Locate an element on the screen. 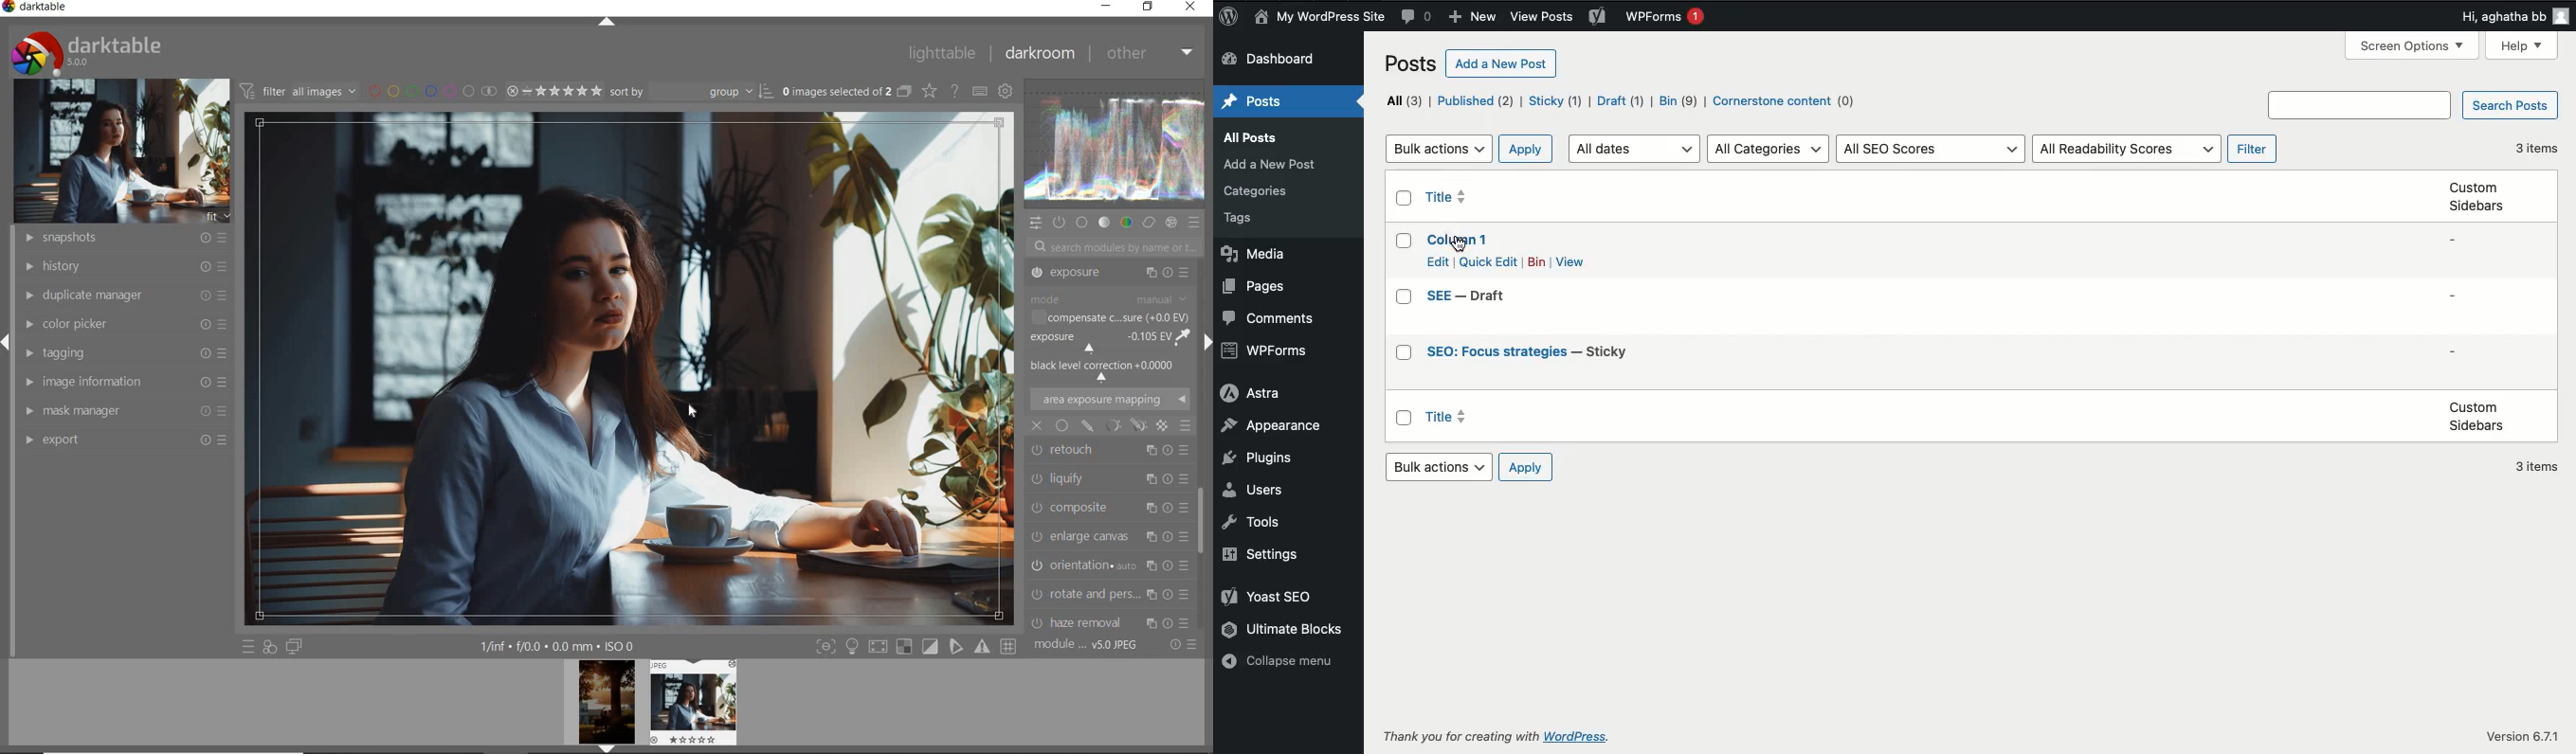  Astra is located at coordinates (1251, 393).